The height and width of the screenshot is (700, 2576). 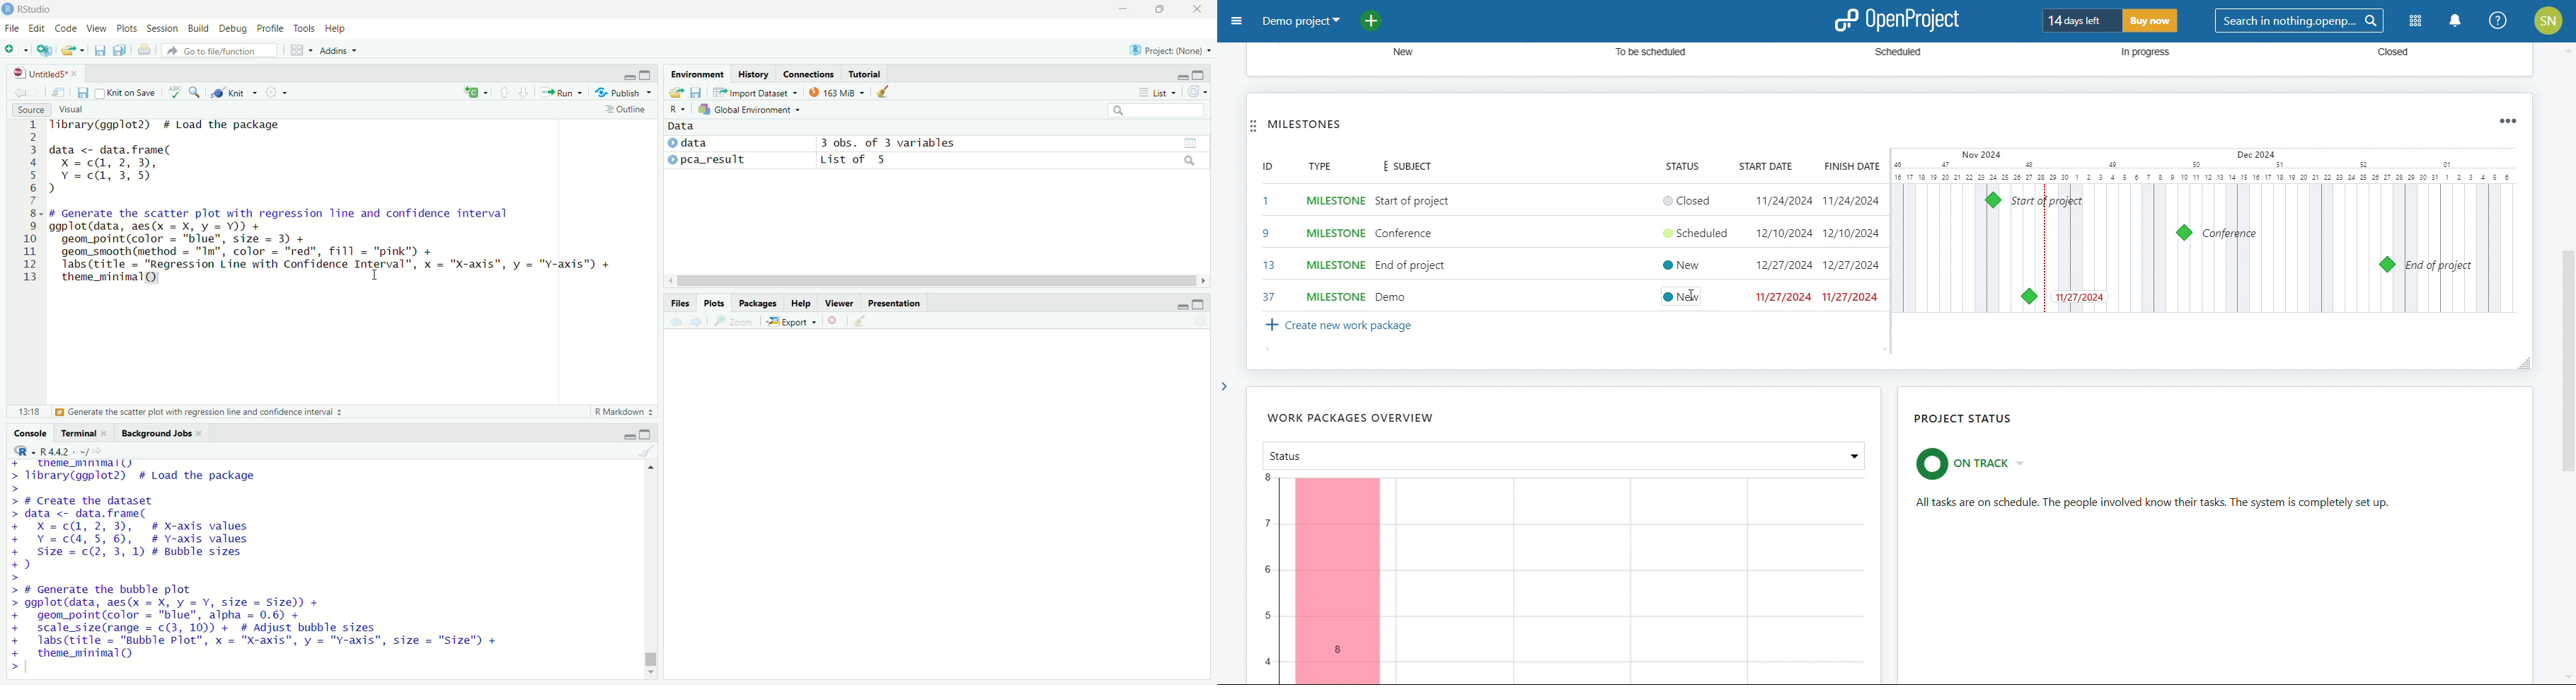 I want to click on Knit, so click(x=234, y=91).